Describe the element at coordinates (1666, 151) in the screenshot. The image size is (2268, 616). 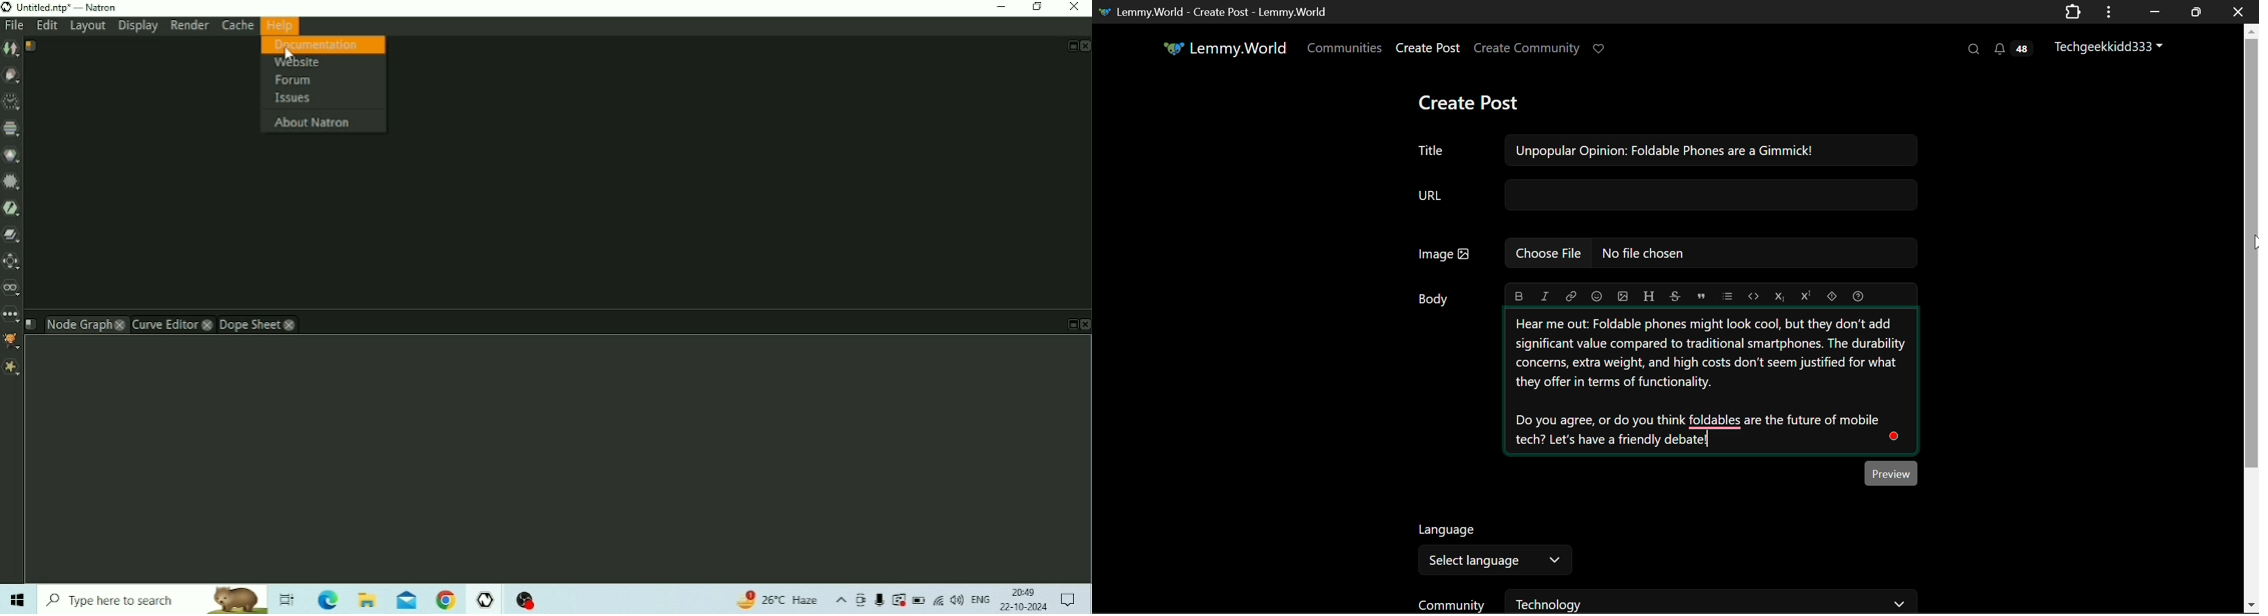
I see `Unpopular Opinion: Foldable Phones are a Gimmick` at that location.